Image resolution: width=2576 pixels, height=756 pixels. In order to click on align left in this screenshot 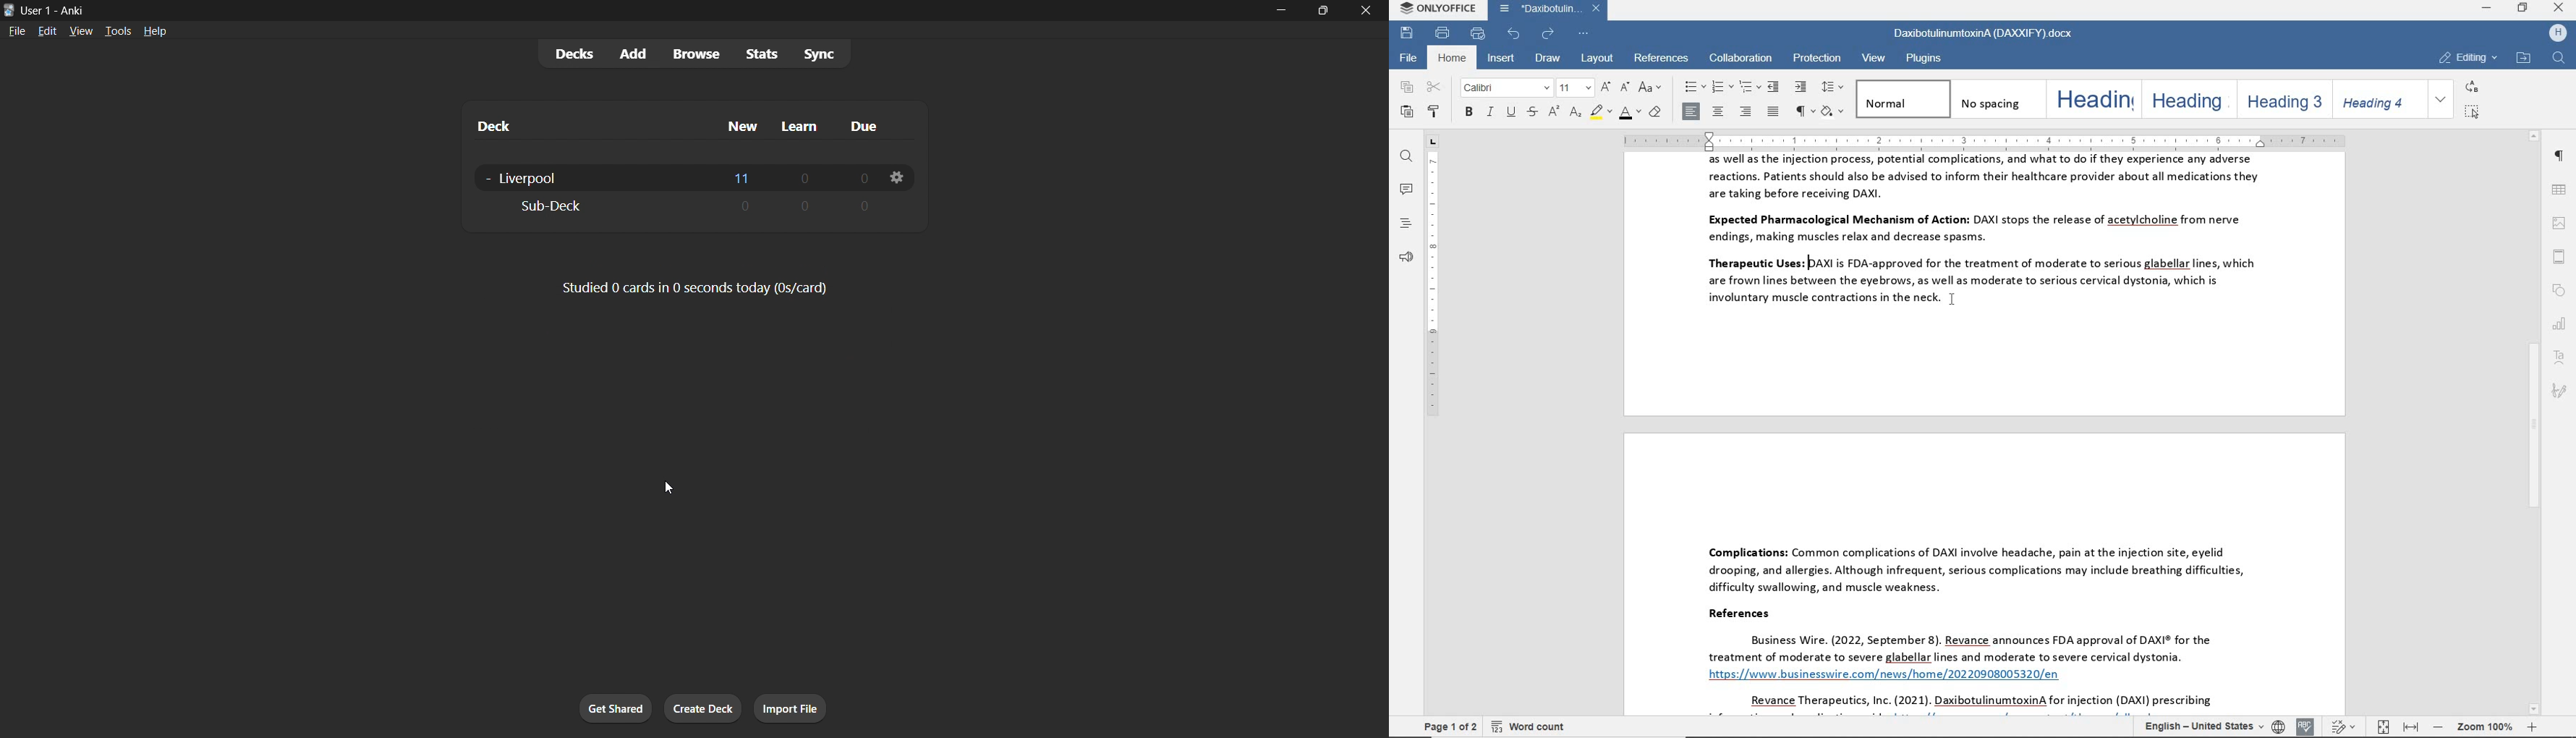, I will do `click(1692, 111)`.